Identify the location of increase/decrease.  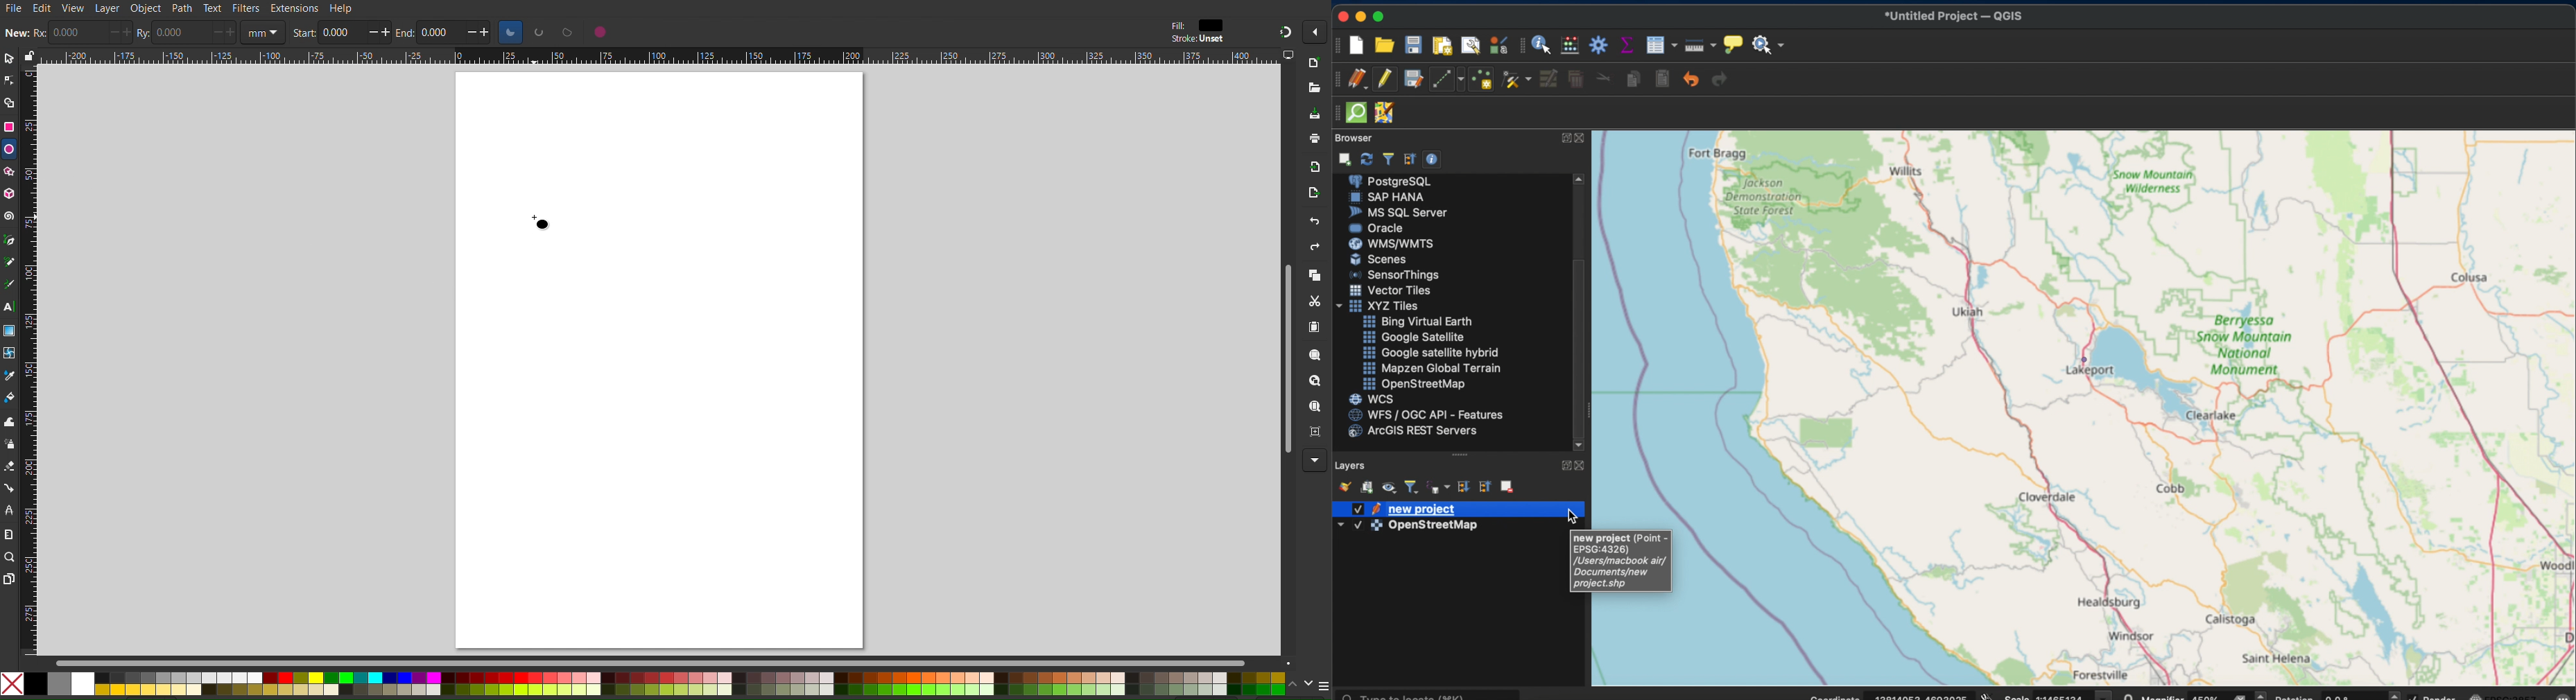
(120, 33).